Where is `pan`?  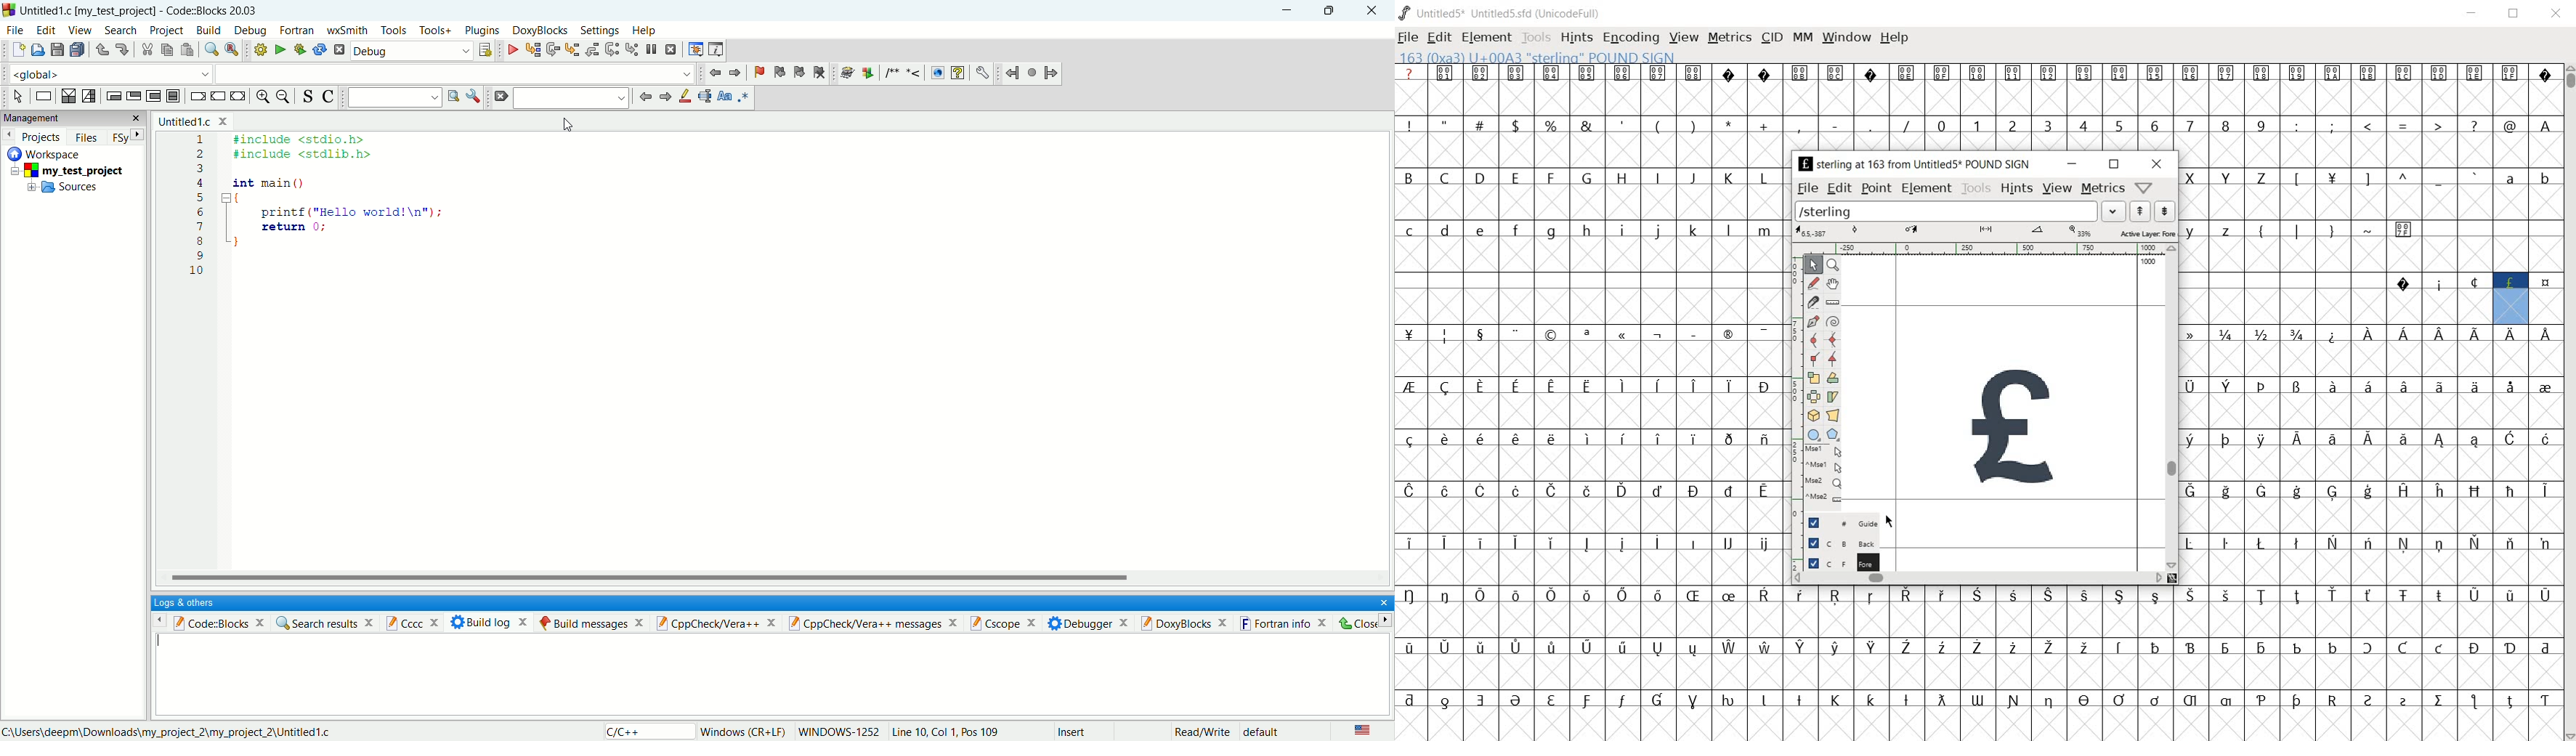 pan is located at coordinates (1836, 286).